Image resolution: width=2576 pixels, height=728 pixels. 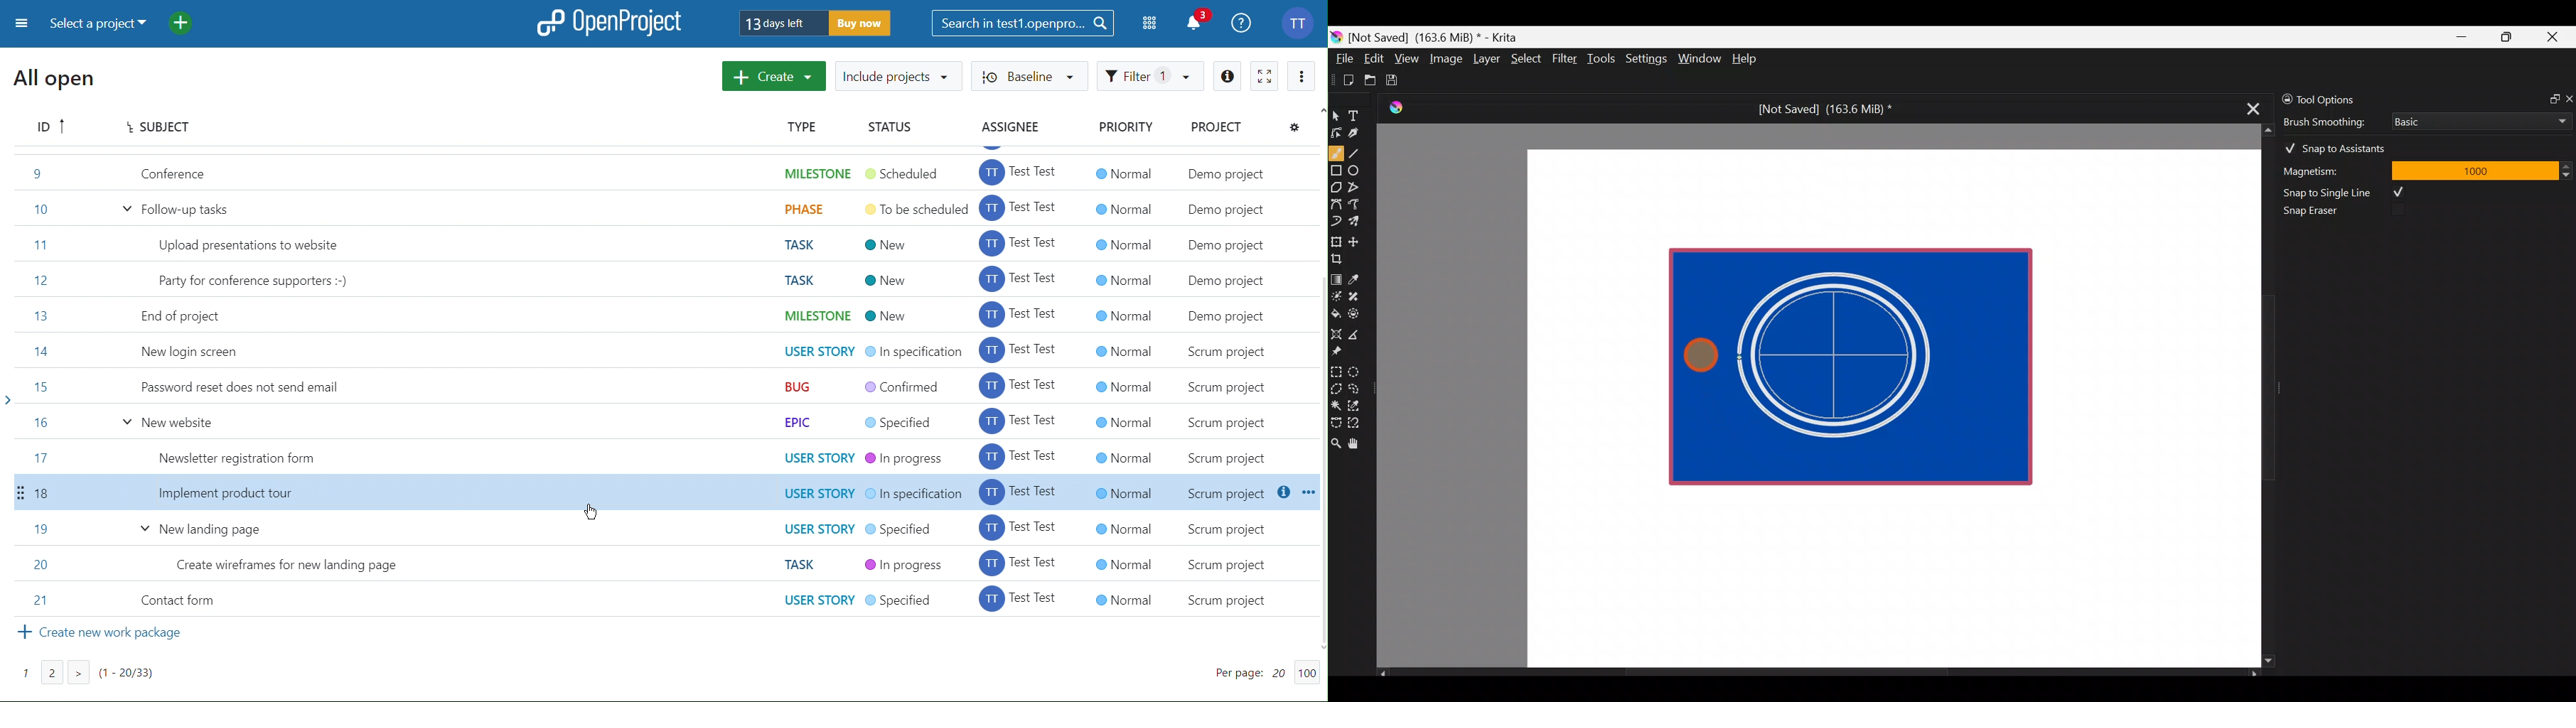 What do you see at coordinates (1393, 107) in the screenshot?
I see `Krita Logo` at bounding box center [1393, 107].